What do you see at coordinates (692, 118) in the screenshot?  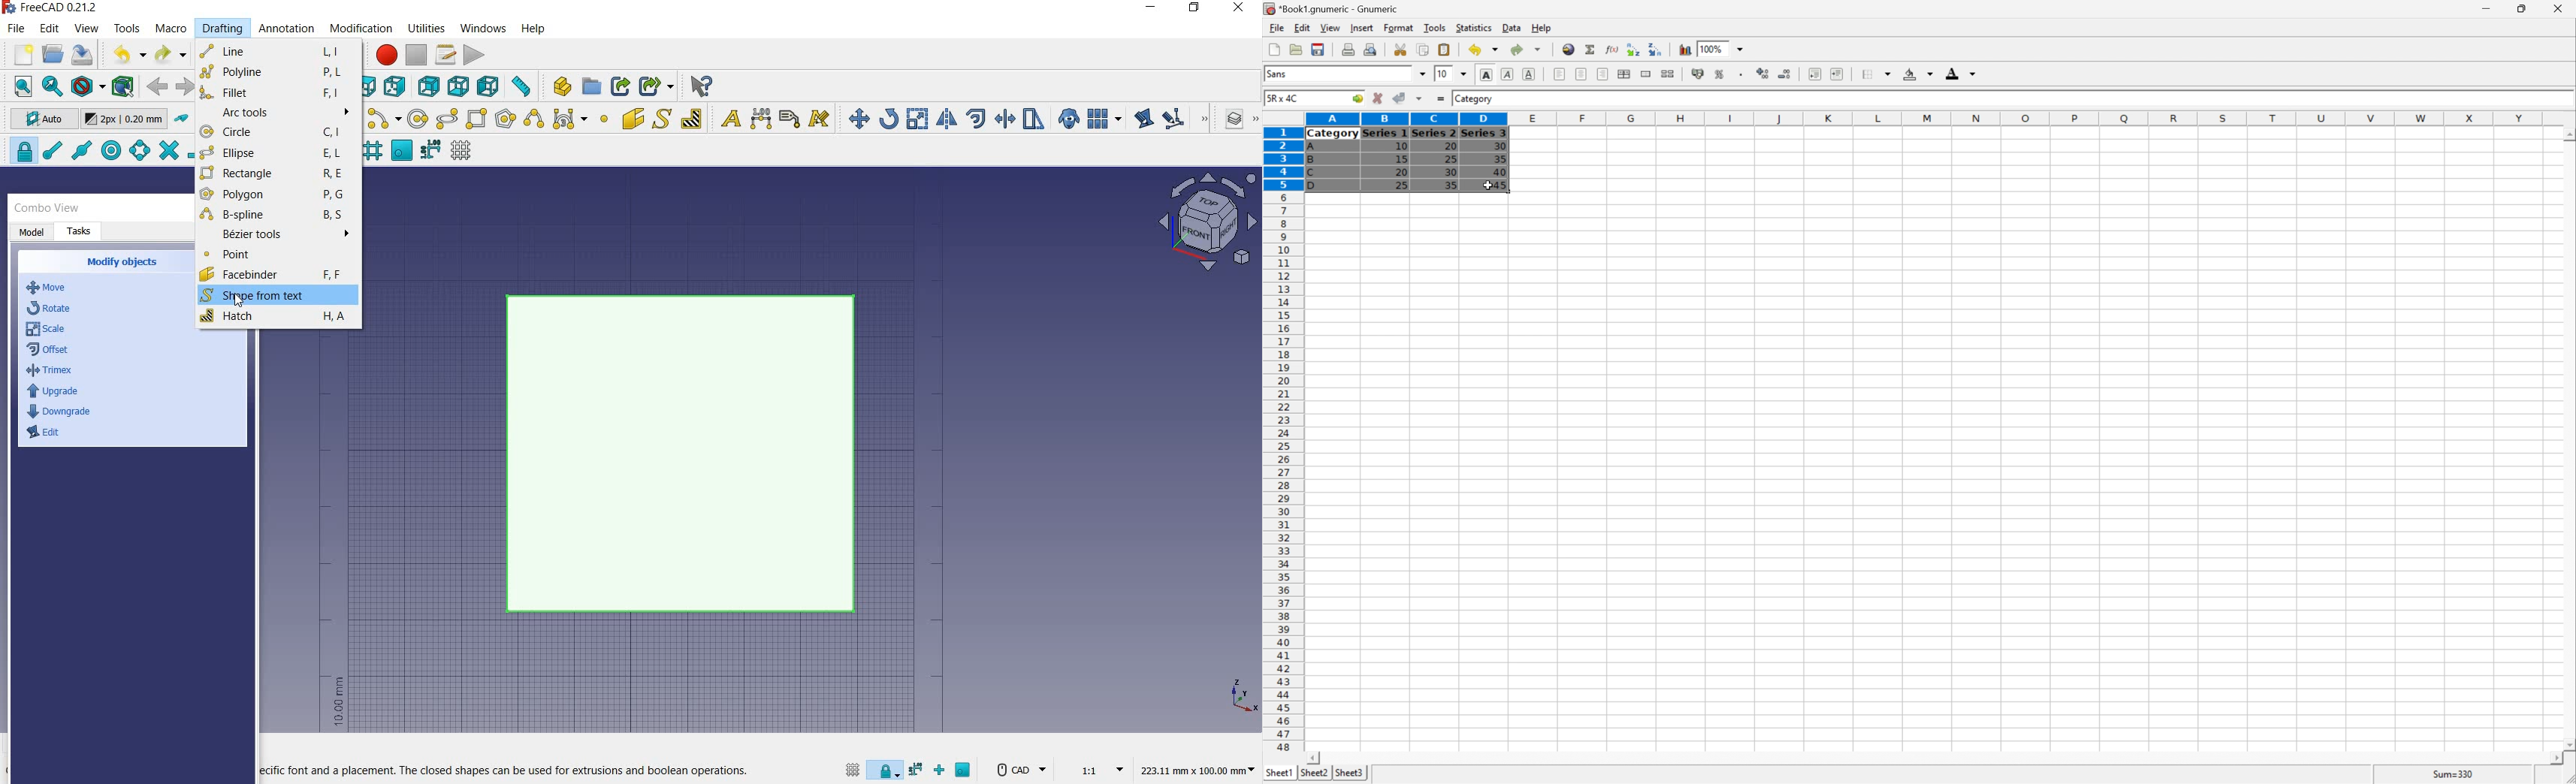 I see `hatch` at bounding box center [692, 118].